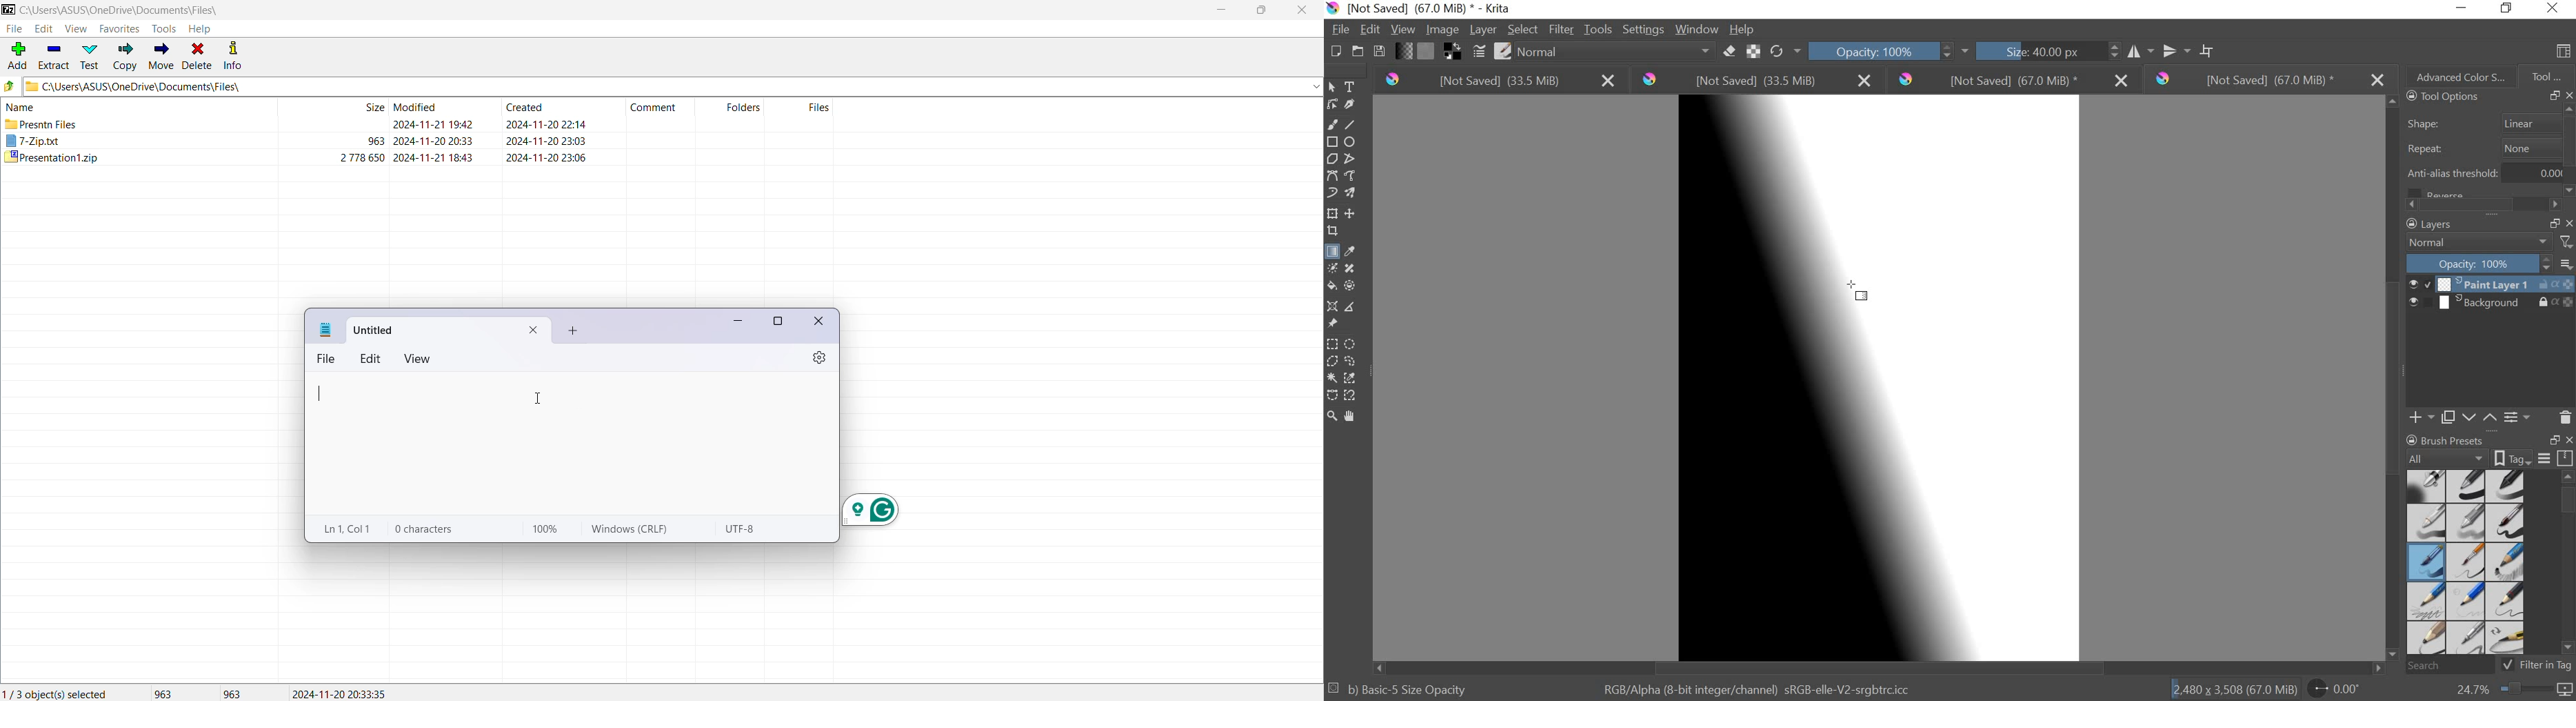 Image resolution: width=2576 pixels, height=728 pixels. I want to click on EDIT, so click(1373, 29).